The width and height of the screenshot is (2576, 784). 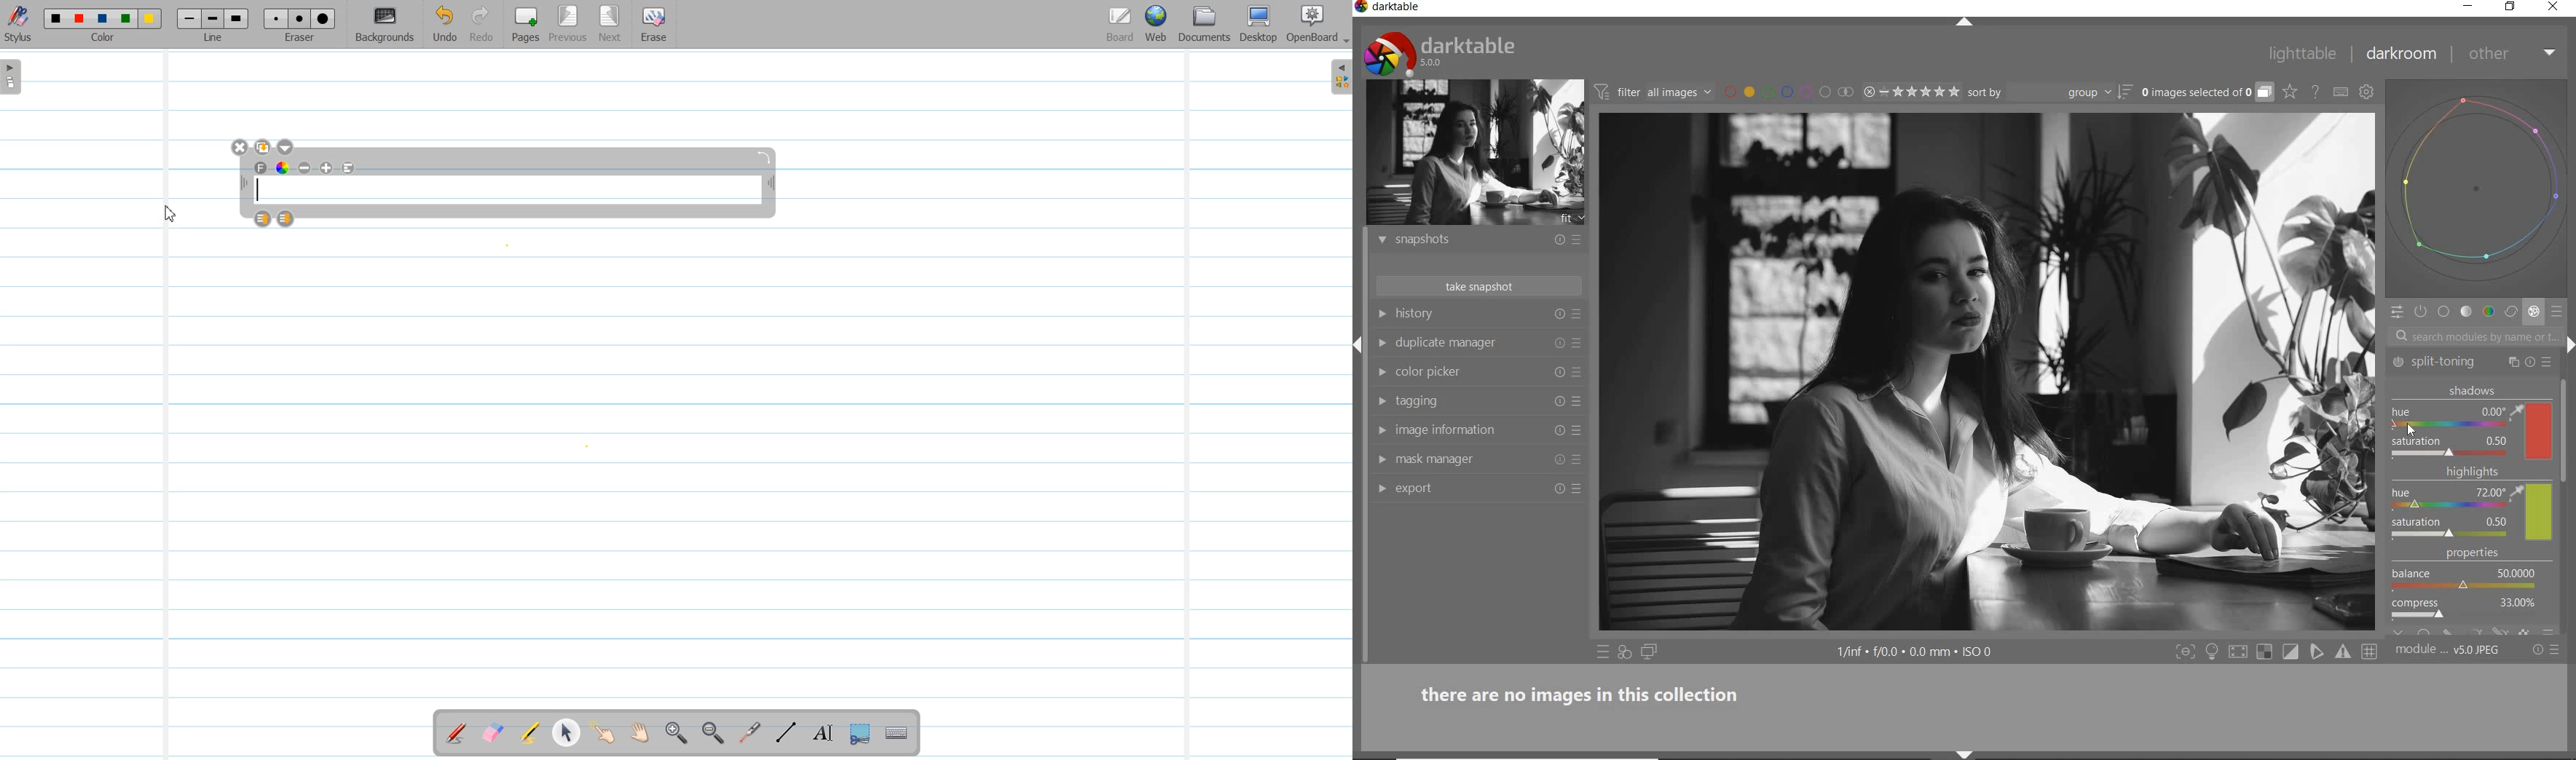 What do you see at coordinates (2474, 590) in the screenshot?
I see `properties` at bounding box center [2474, 590].